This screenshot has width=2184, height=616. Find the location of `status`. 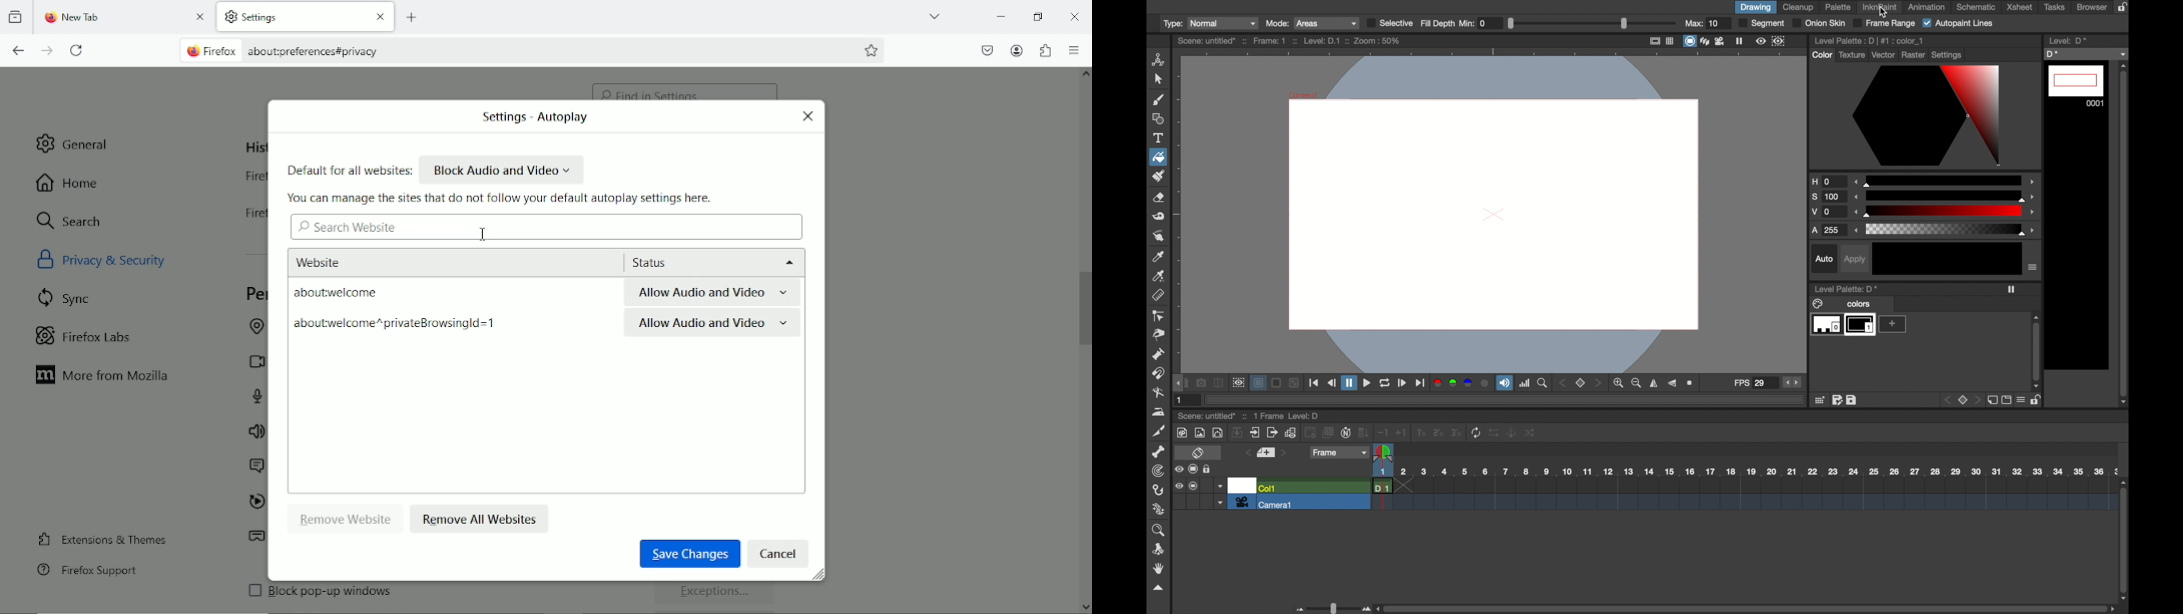

status is located at coordinates (710, 262).